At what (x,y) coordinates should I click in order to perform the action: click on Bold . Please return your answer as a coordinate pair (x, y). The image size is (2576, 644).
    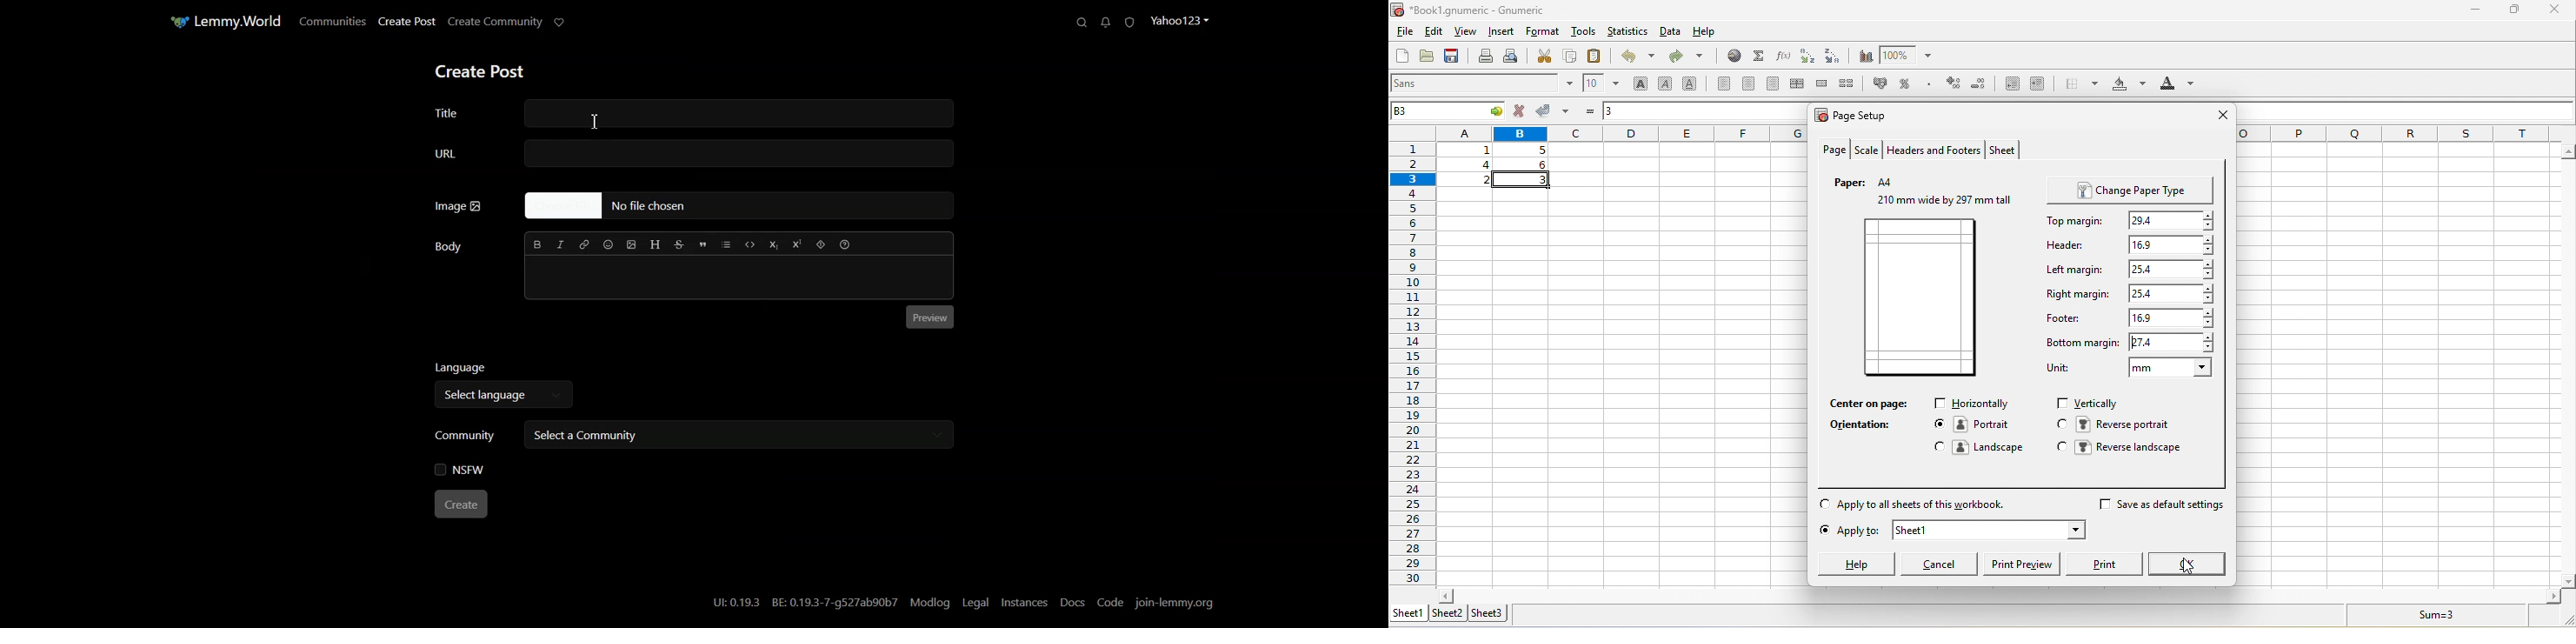
    Looking at the image, I should click on (537, 244).